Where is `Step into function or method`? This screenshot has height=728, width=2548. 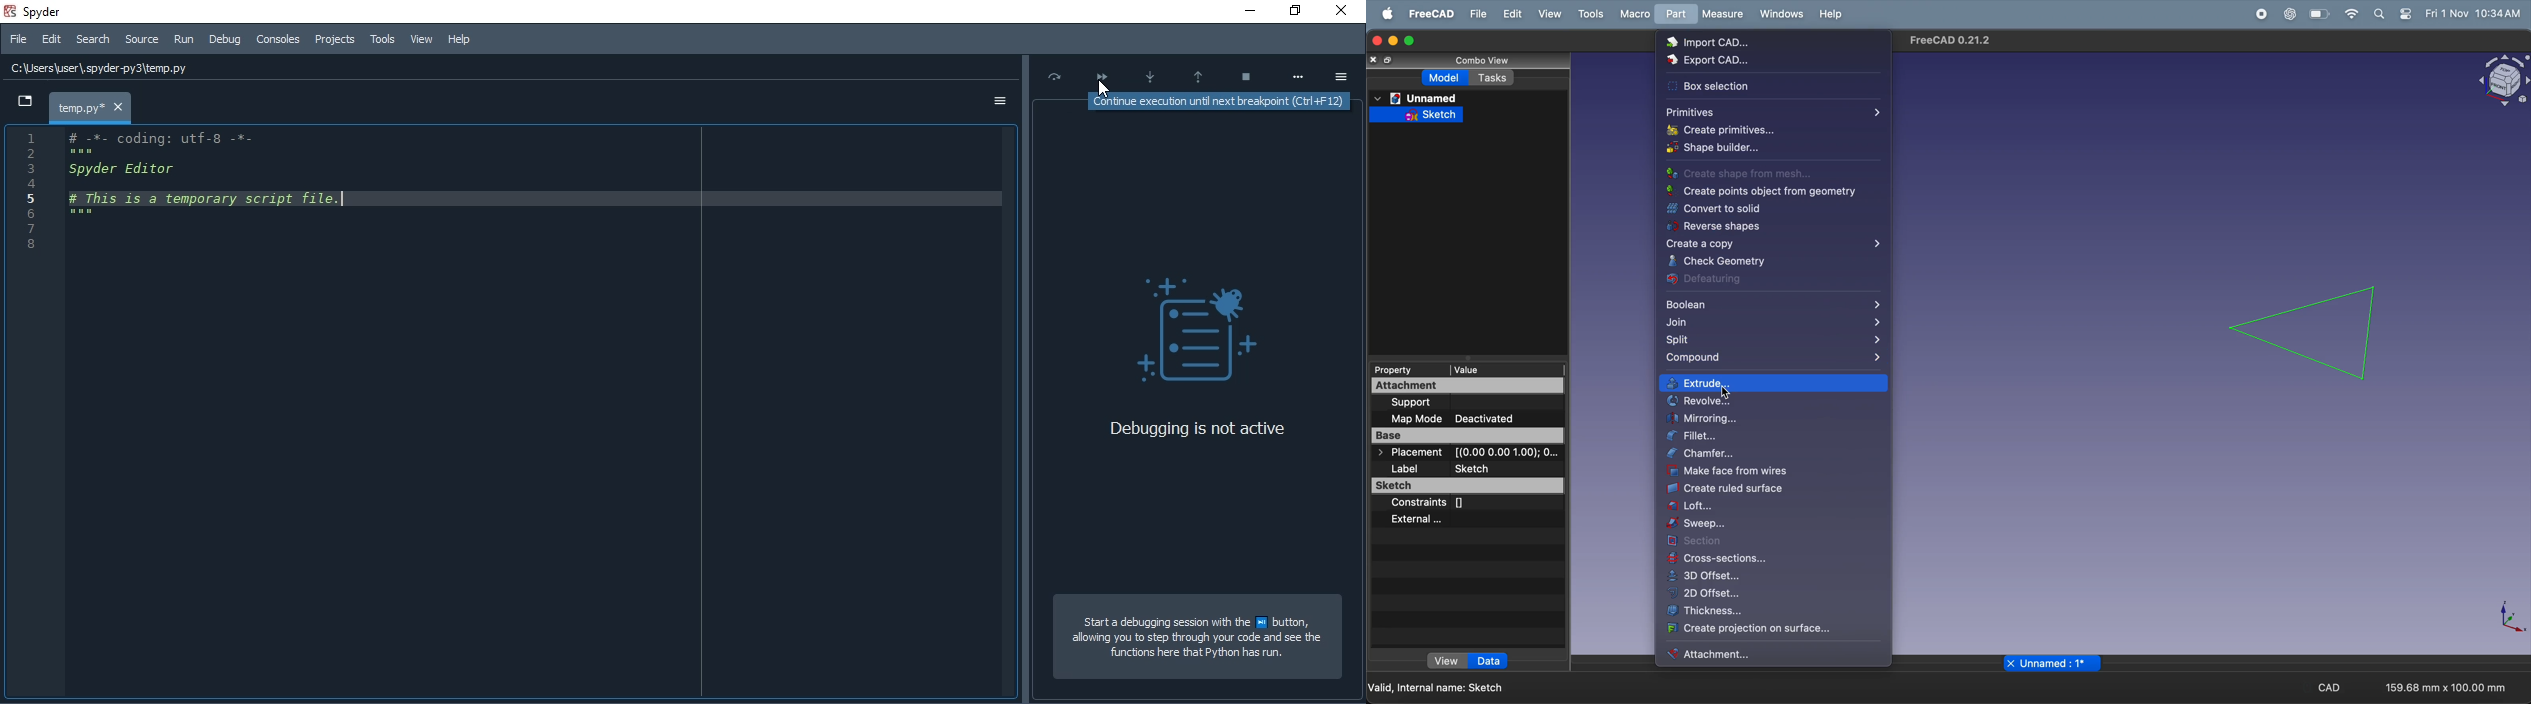 Step into function or method is located at coordinates (1152, 73).